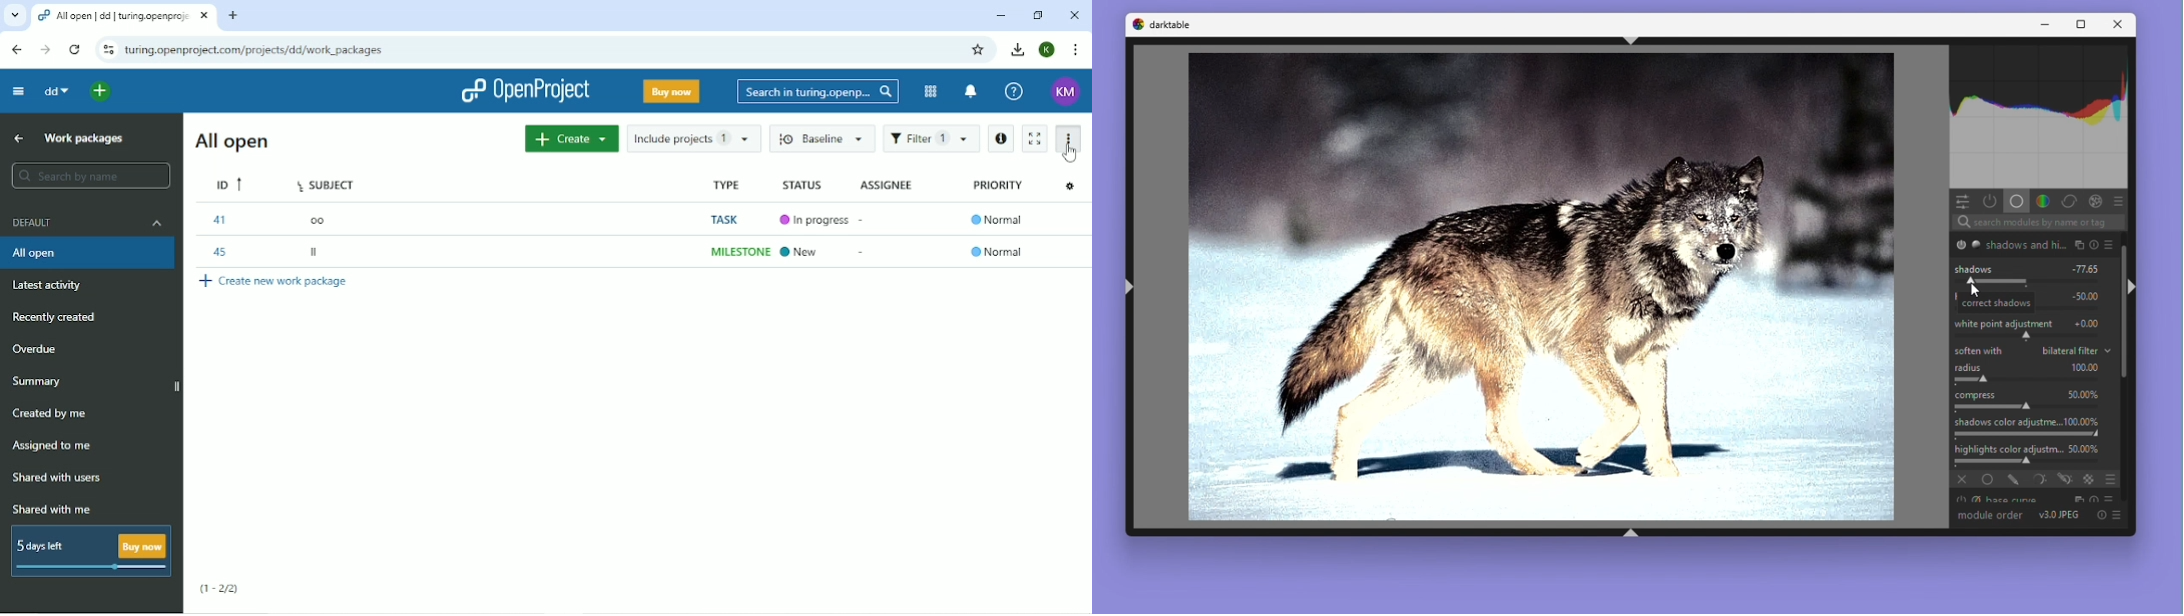 The height and width of the screenshot is (616, 2184). What do you see at coordinates (2094, 246) in the screenshot?
I see `reset parameters` at bounding box center [2094, 246].